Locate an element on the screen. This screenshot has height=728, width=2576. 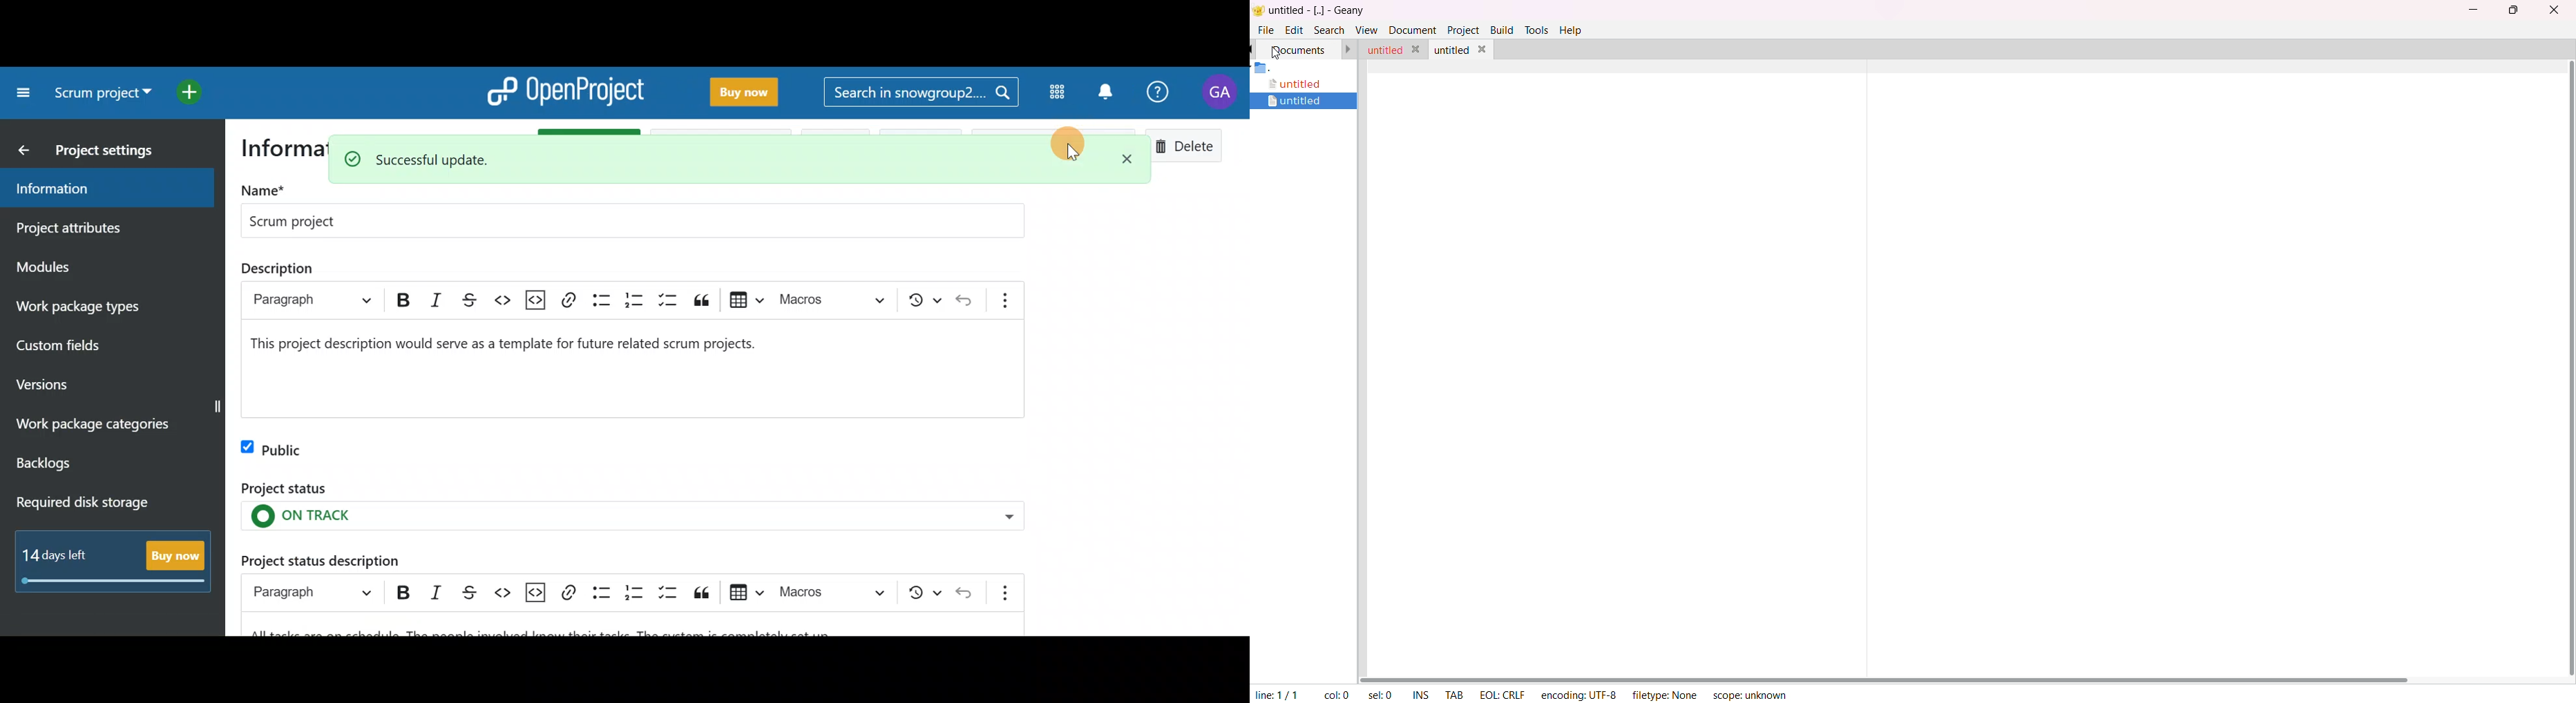
Search bar is located at coordinates (921, 94).